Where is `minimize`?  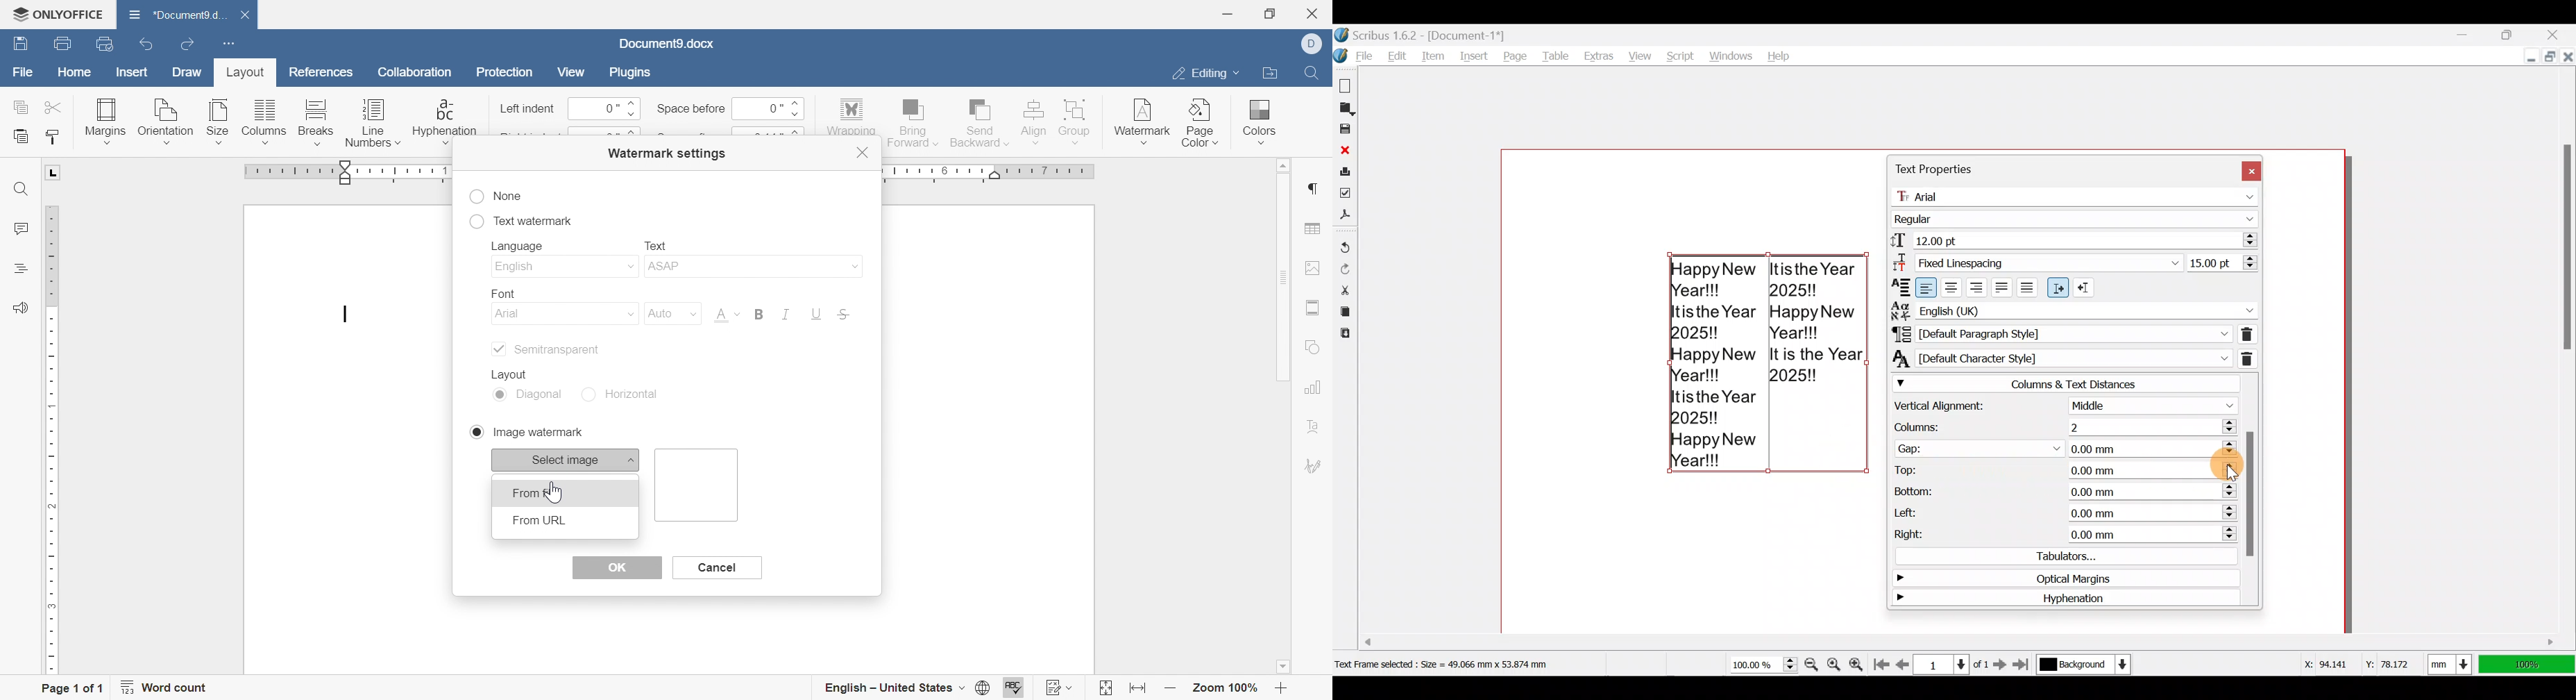
minimize is located at coordinates (1226, 14).